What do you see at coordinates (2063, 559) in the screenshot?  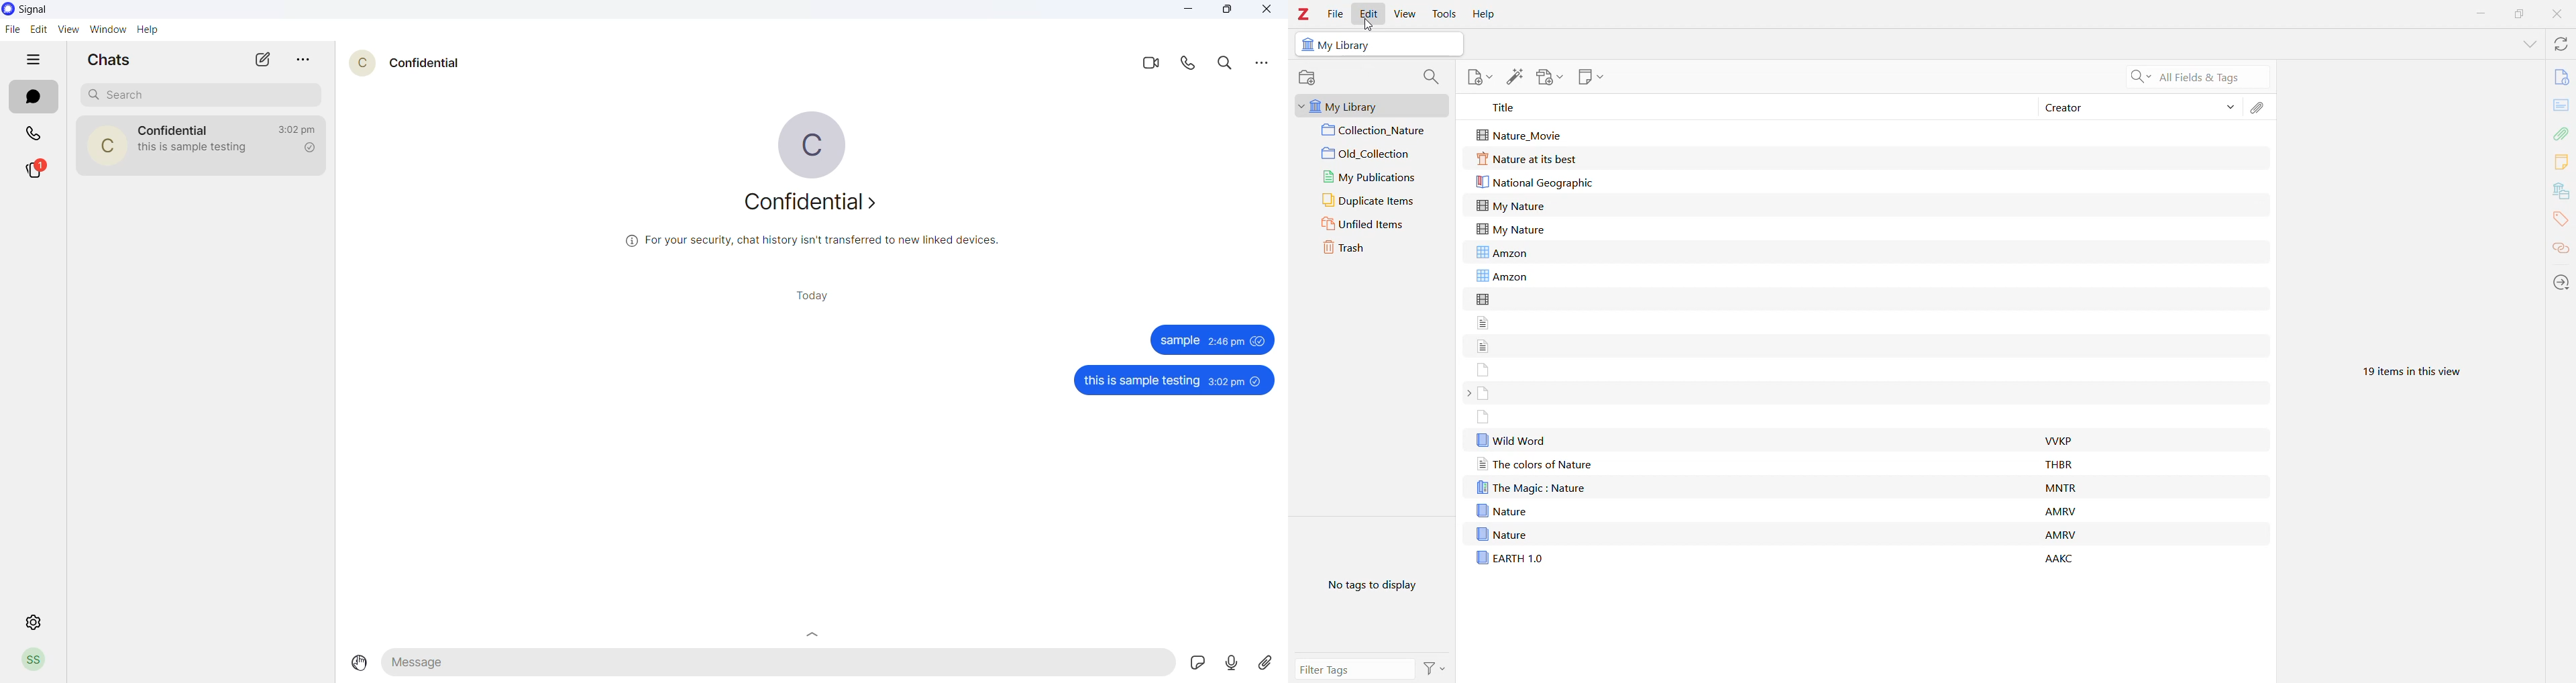 I see `AAKC` at bounding box center [2063, 559].